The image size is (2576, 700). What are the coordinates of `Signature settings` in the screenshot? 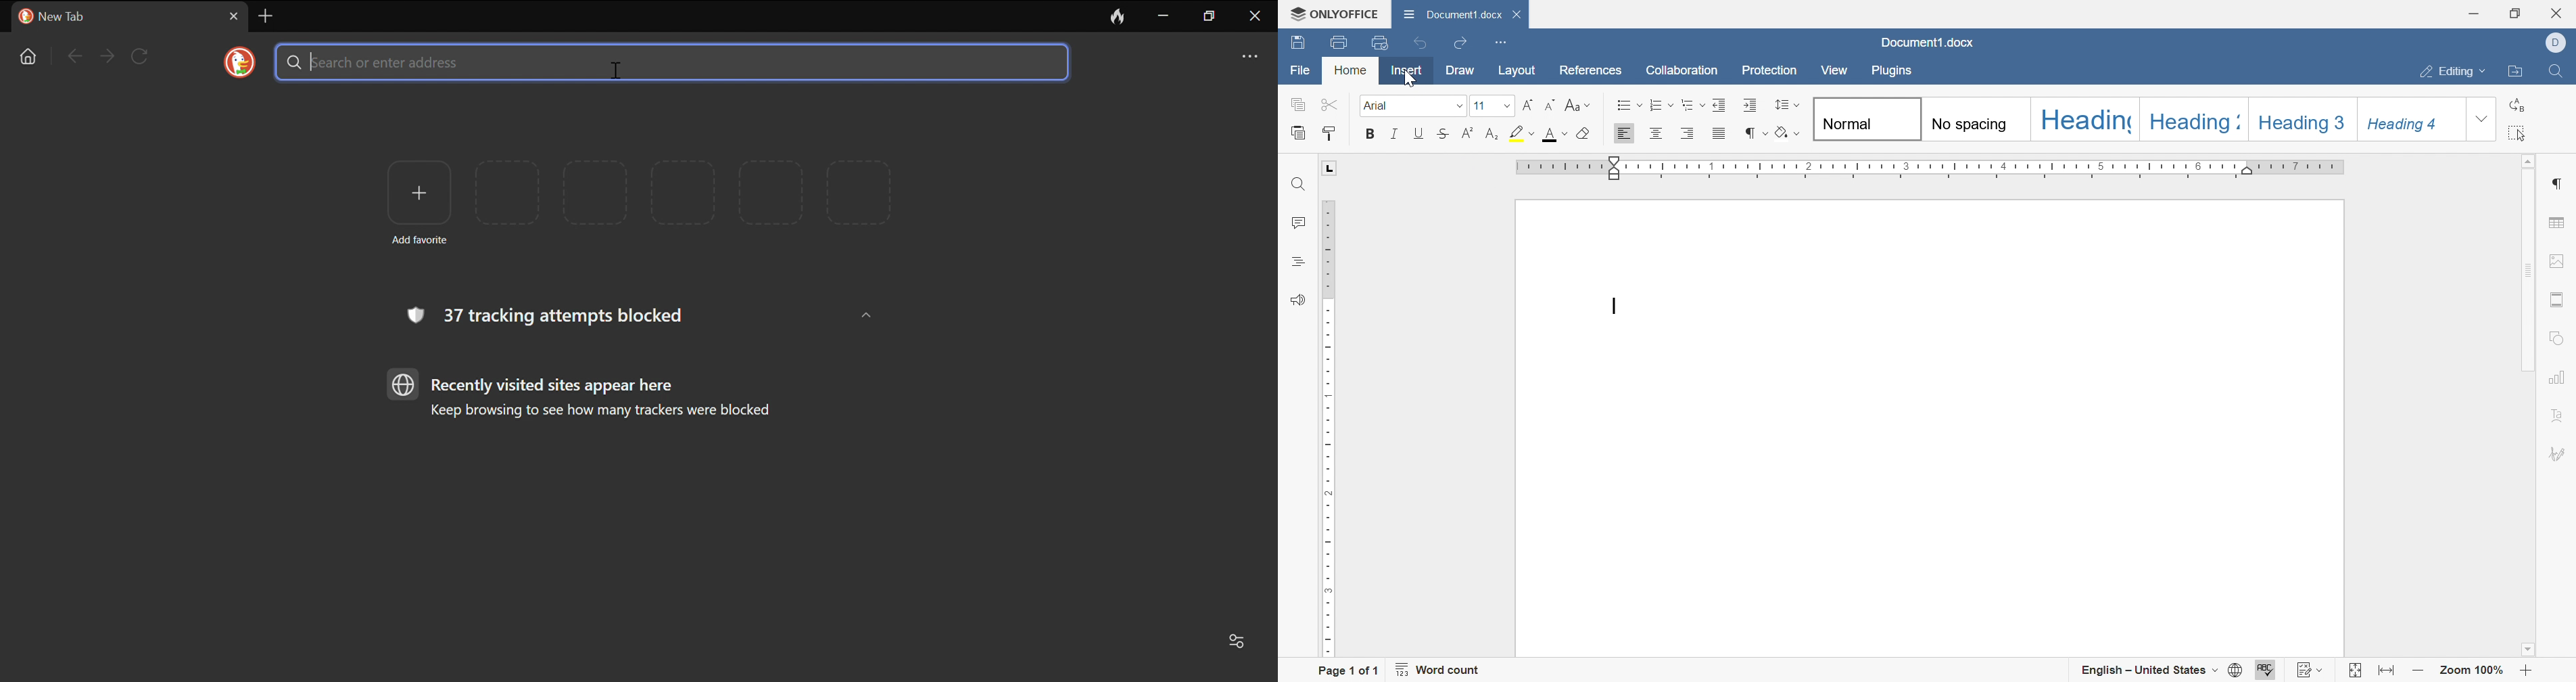 It's located at (2559, 456).